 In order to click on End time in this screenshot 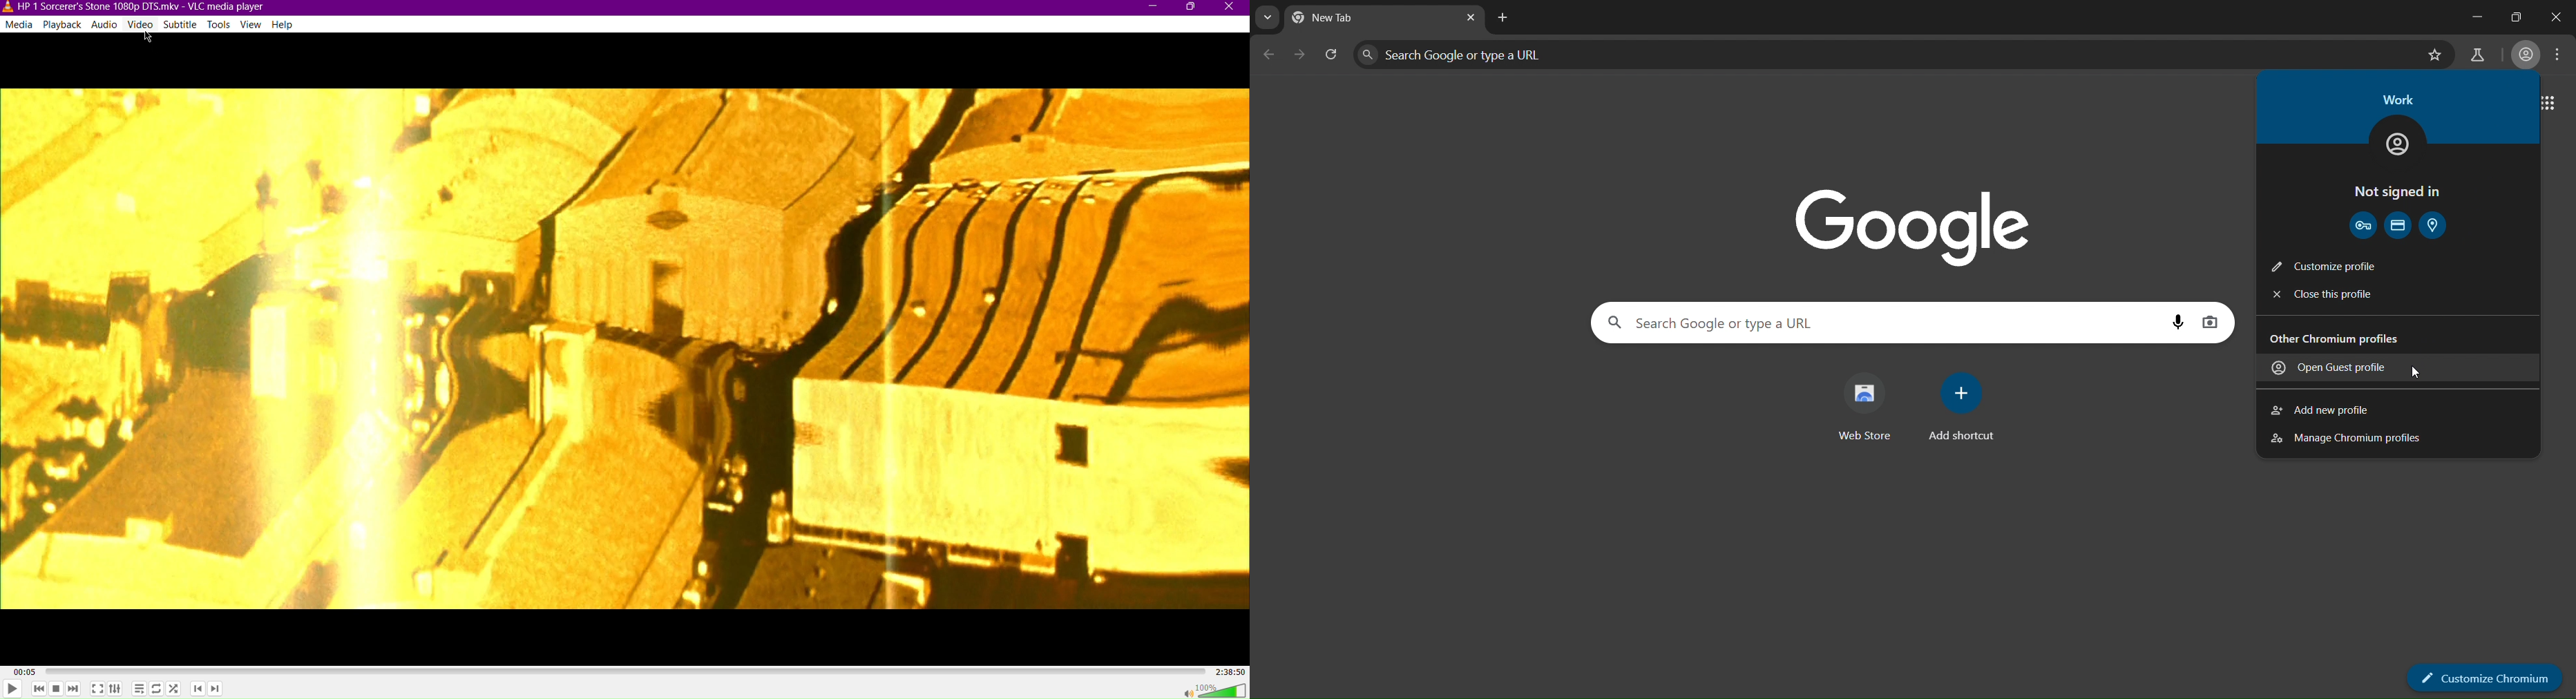, I will do `click(1228, 674)`.